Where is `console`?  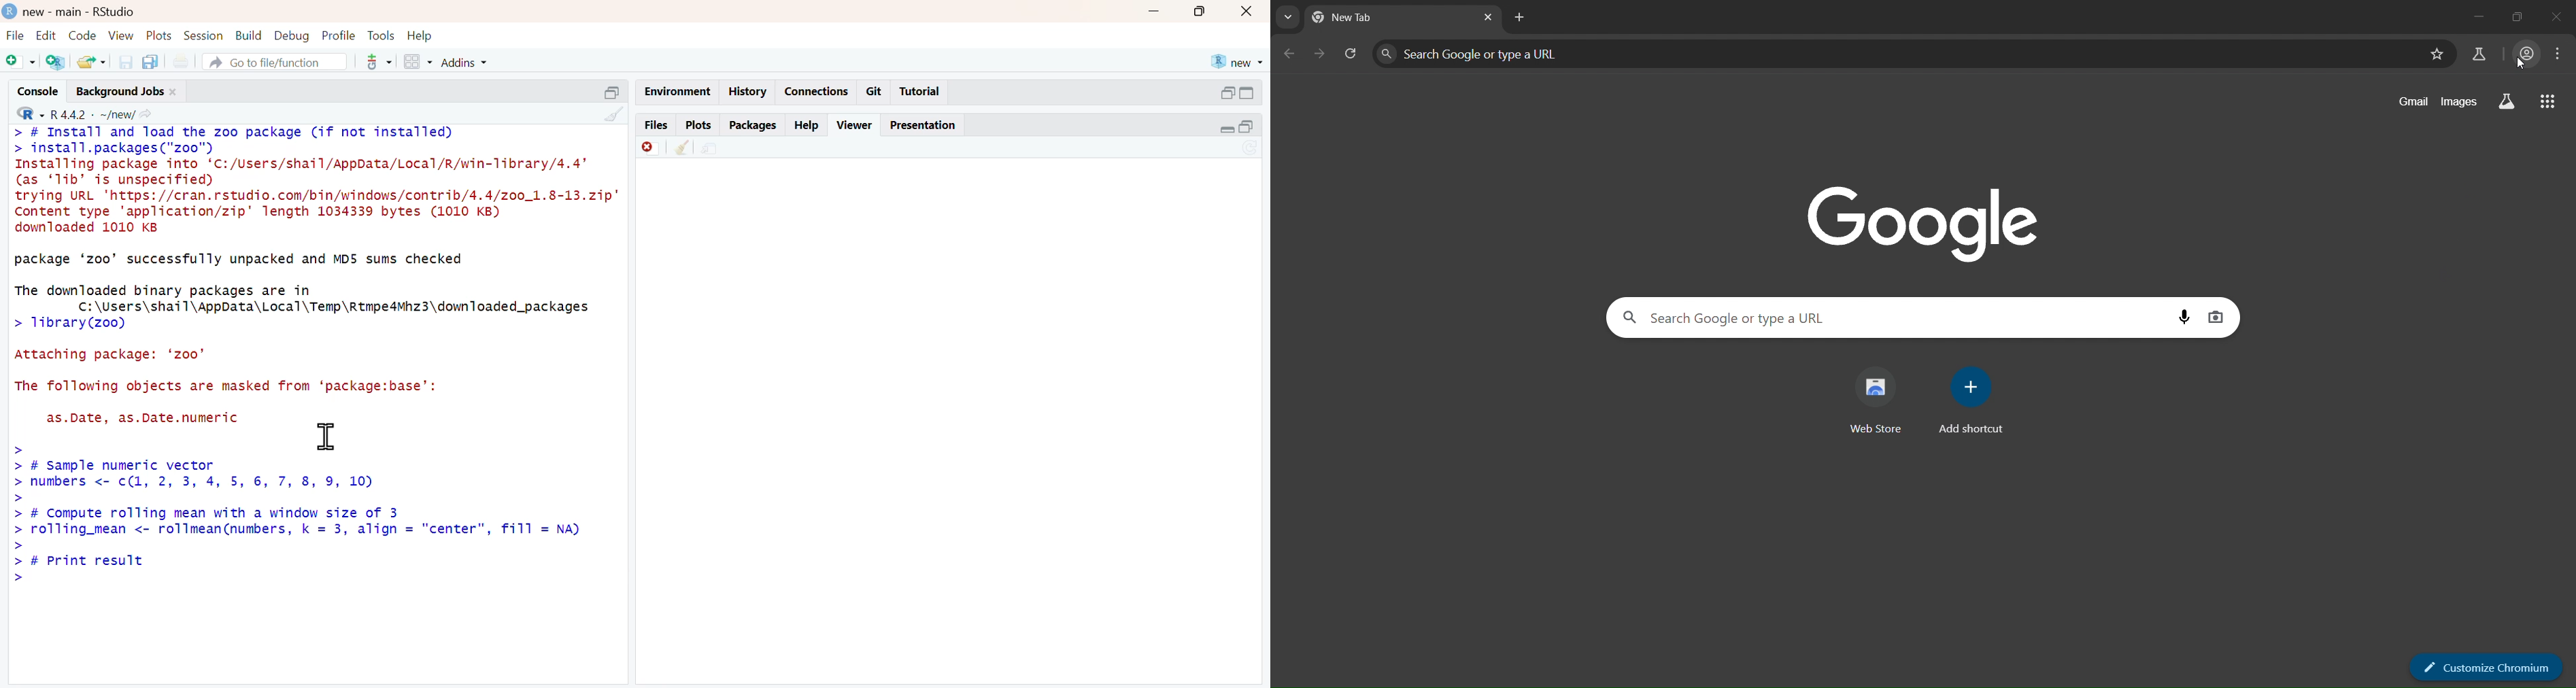
console is located at coordinates (39, 92).